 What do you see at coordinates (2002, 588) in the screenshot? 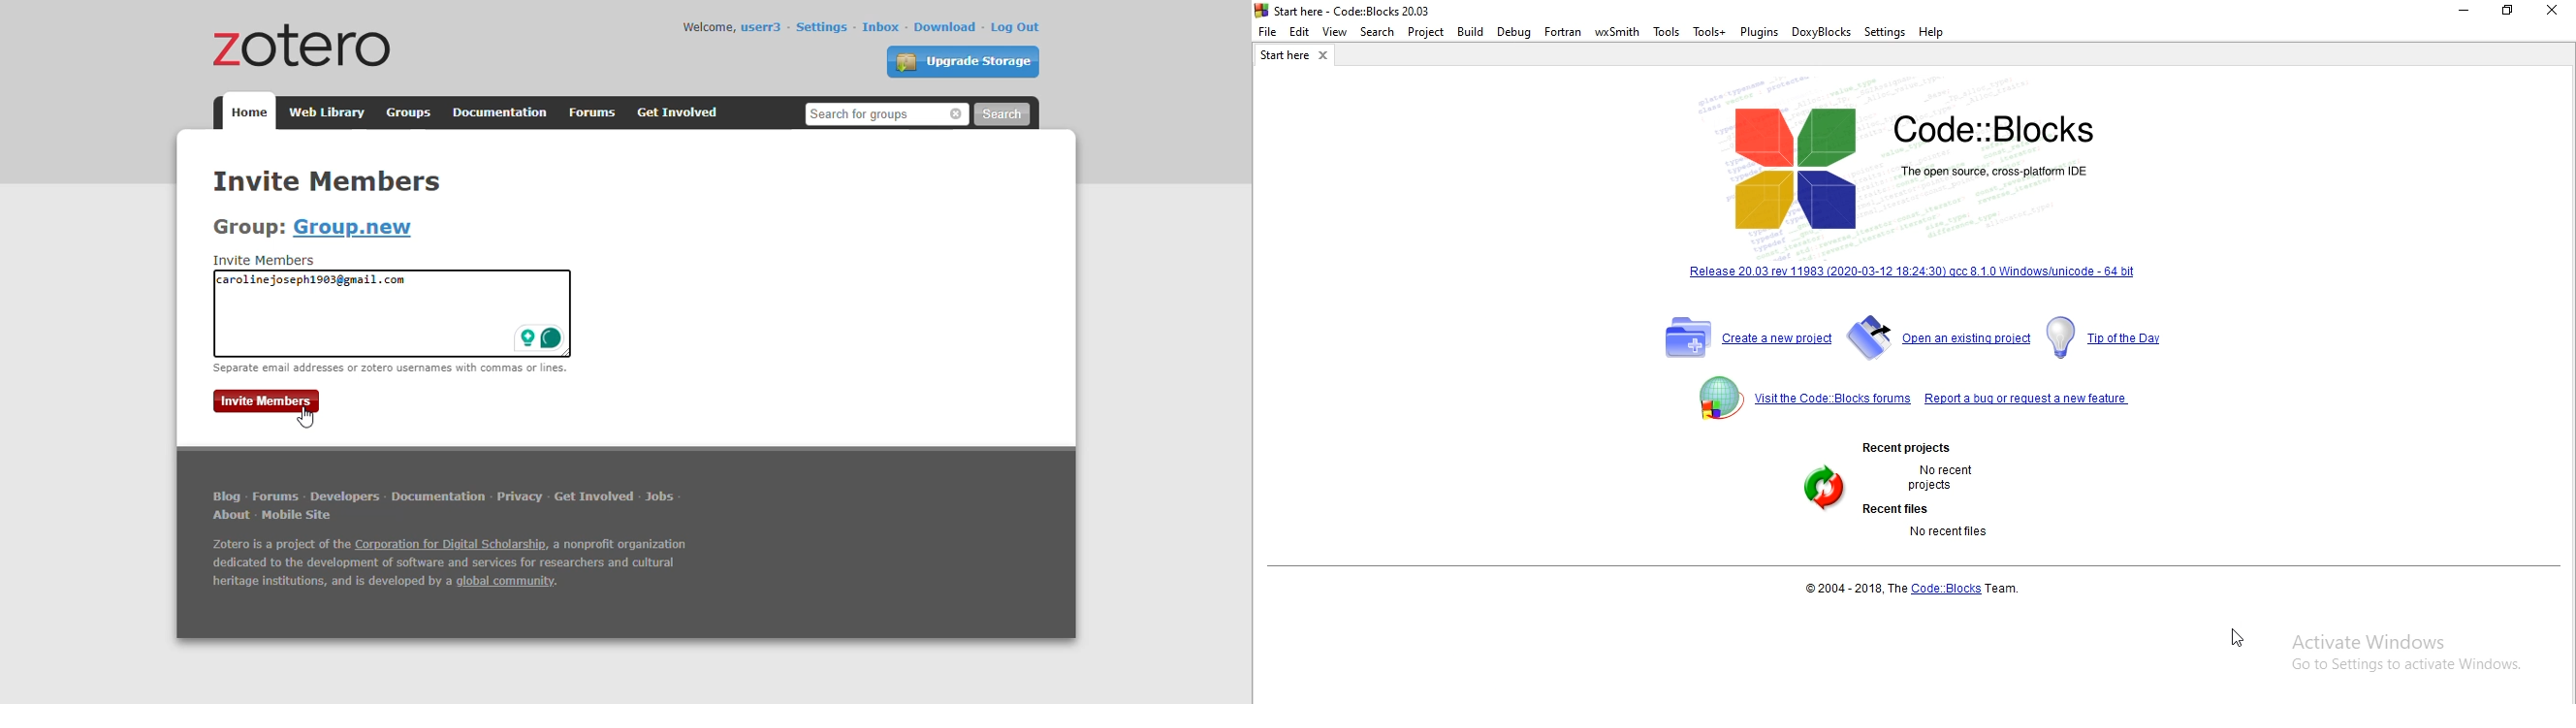
I see `Team` at bounding box center [2002, 588].